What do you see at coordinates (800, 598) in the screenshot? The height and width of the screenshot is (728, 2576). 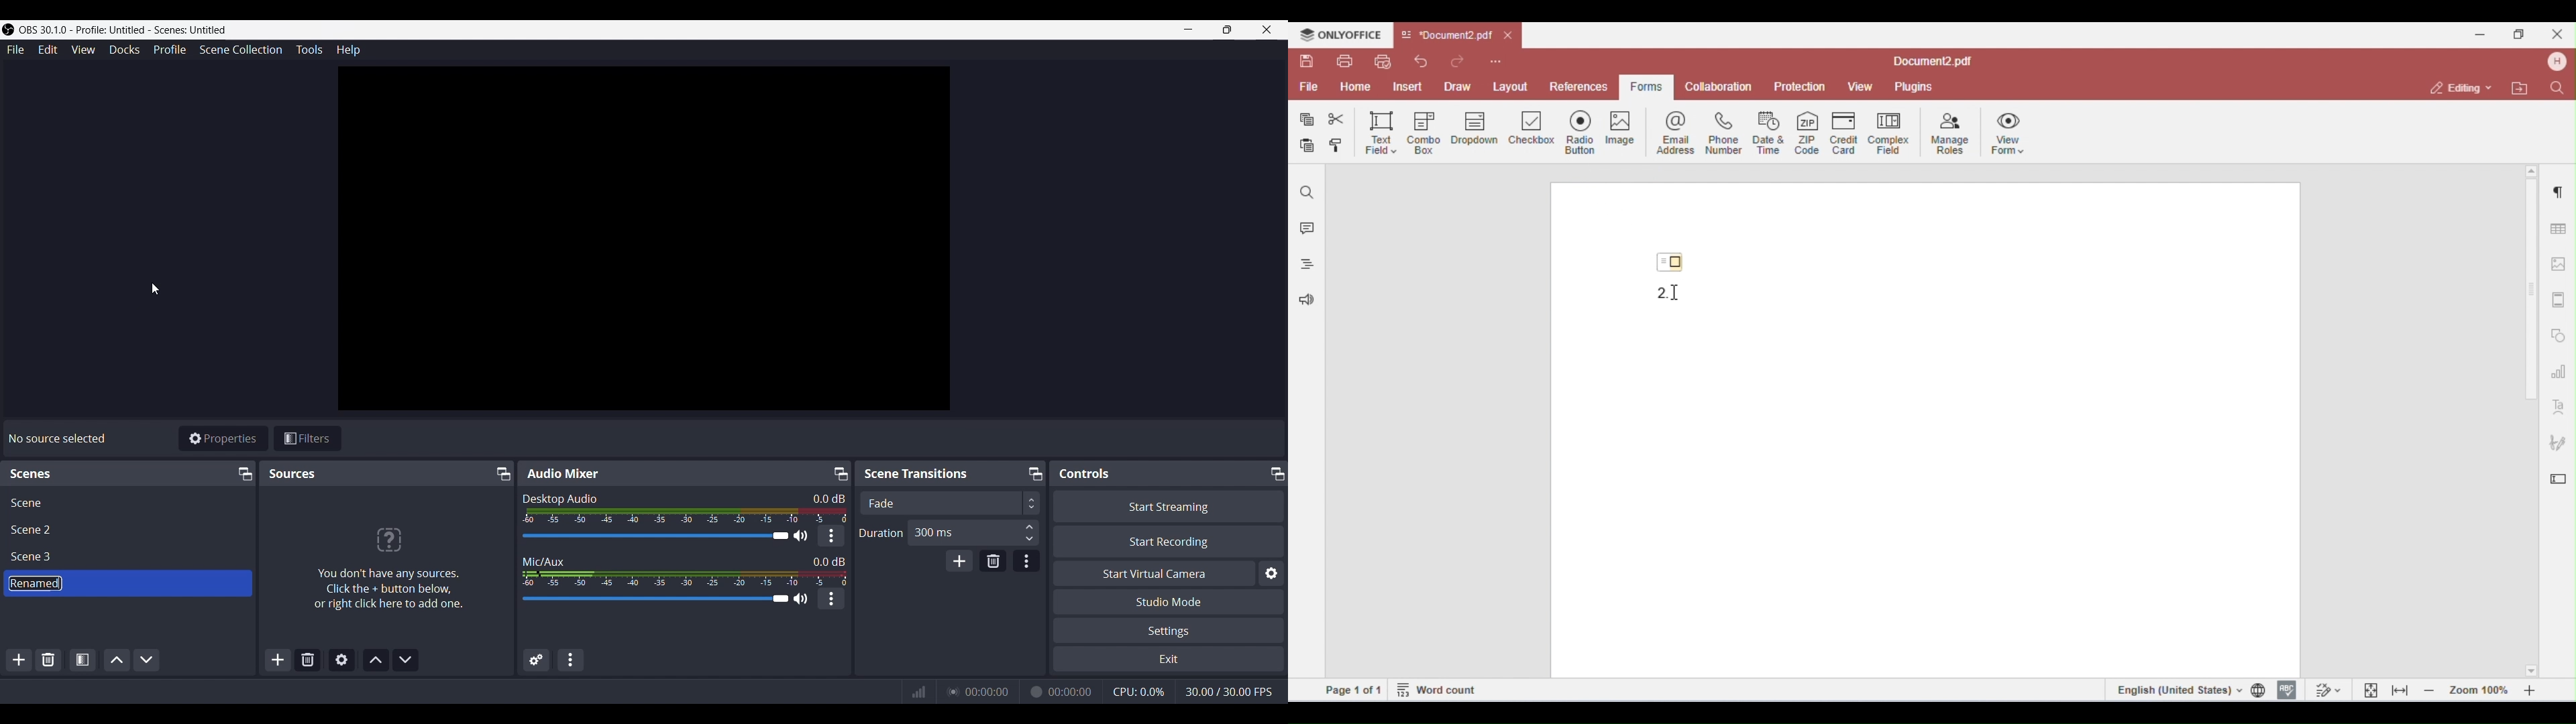 I see `Speaker Icon` at bounding box center [800, 598].